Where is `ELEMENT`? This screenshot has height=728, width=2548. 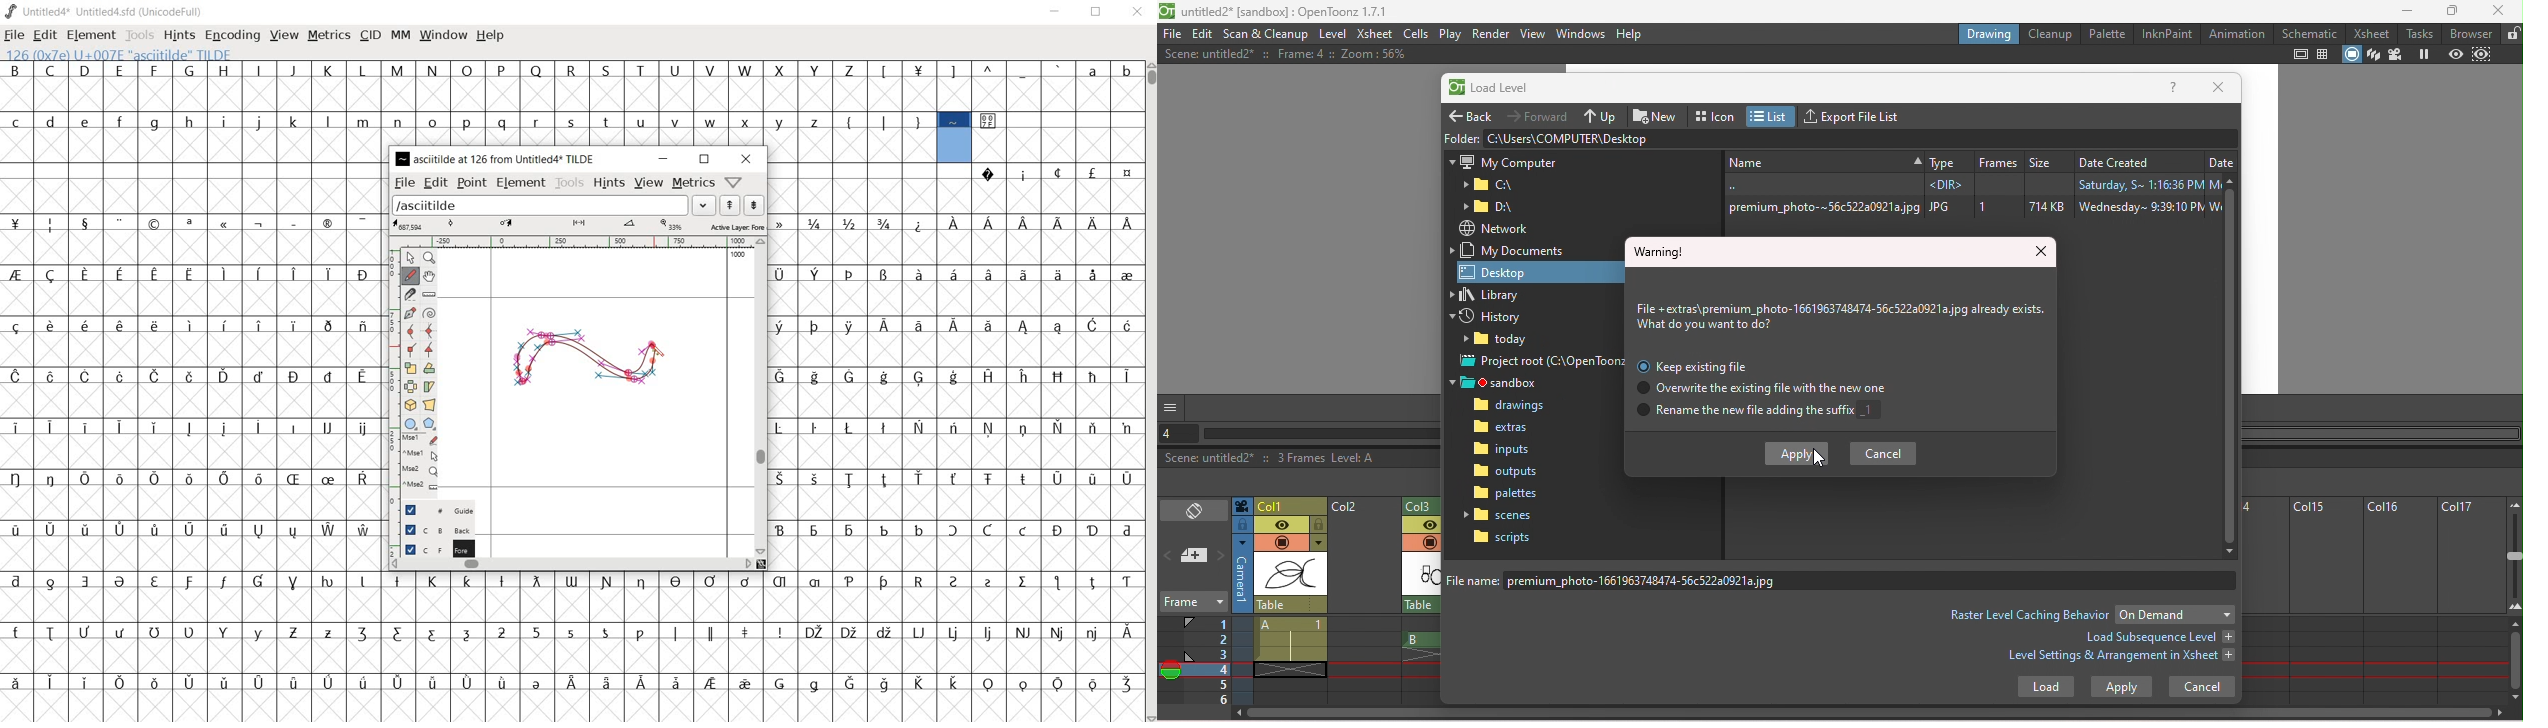
ELEMENT is located at coordinates (91, 35).